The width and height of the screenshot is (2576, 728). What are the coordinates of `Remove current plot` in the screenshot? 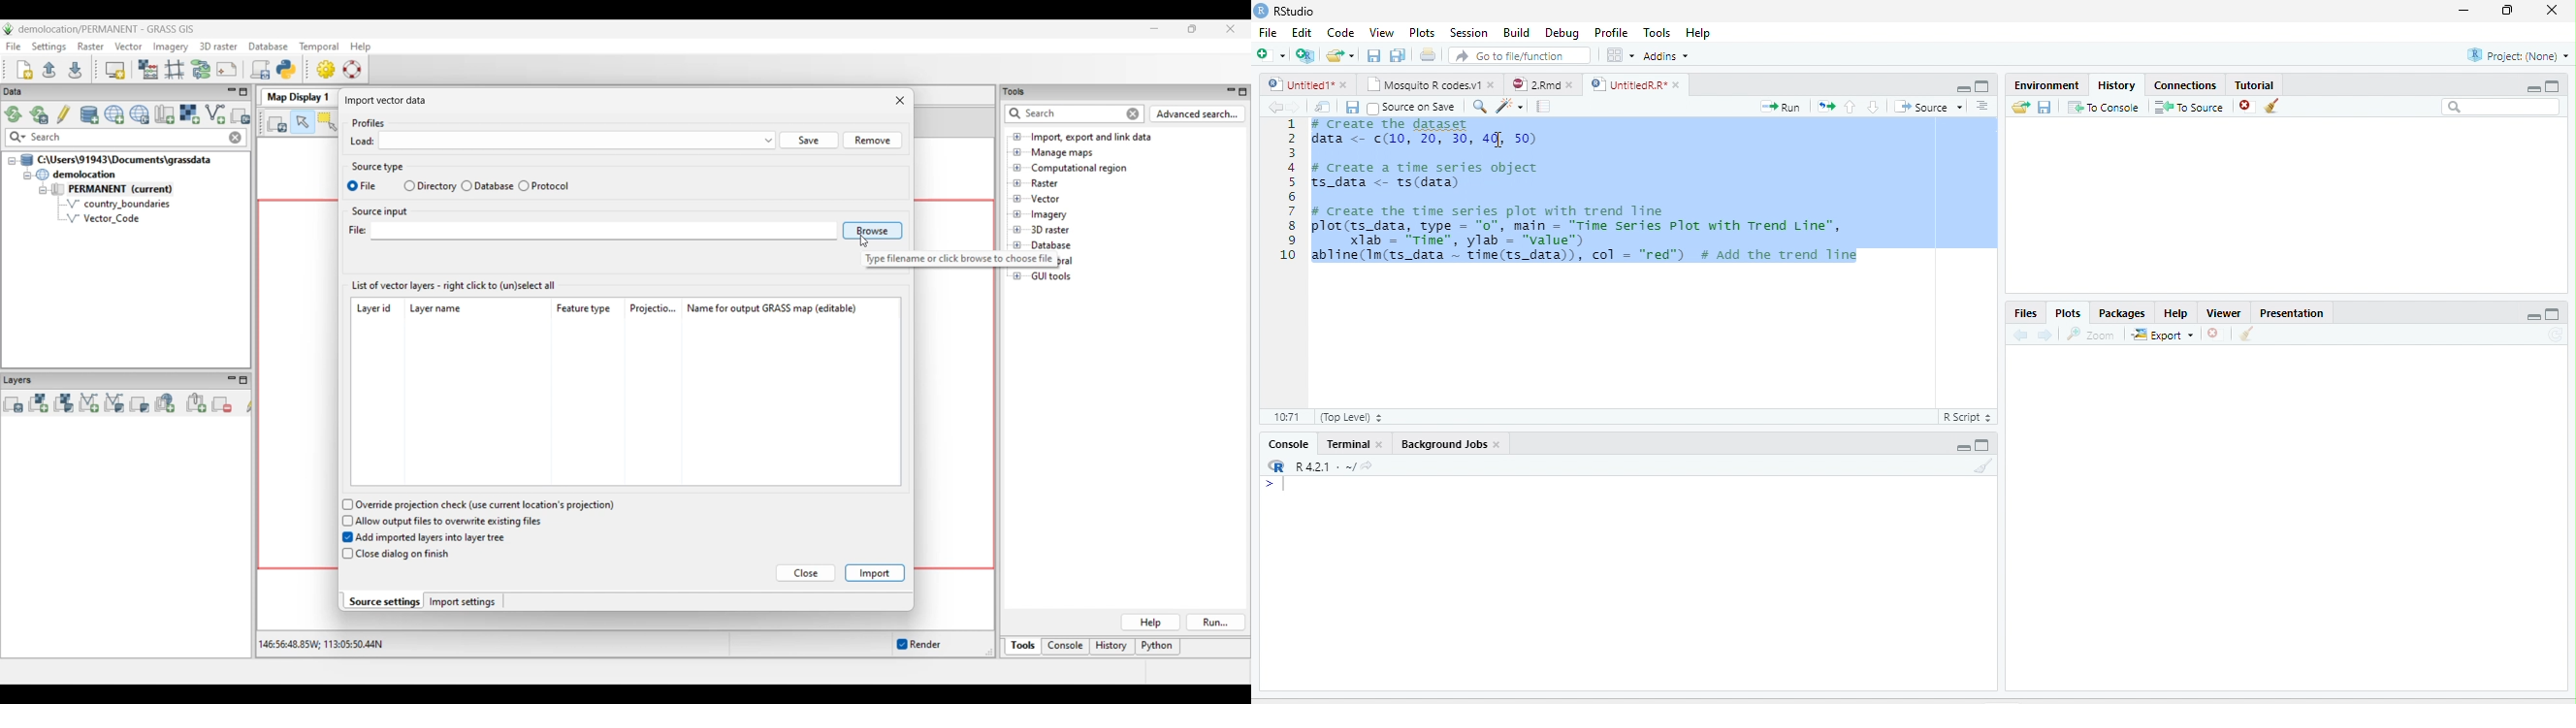 It's located at (2217, 333).